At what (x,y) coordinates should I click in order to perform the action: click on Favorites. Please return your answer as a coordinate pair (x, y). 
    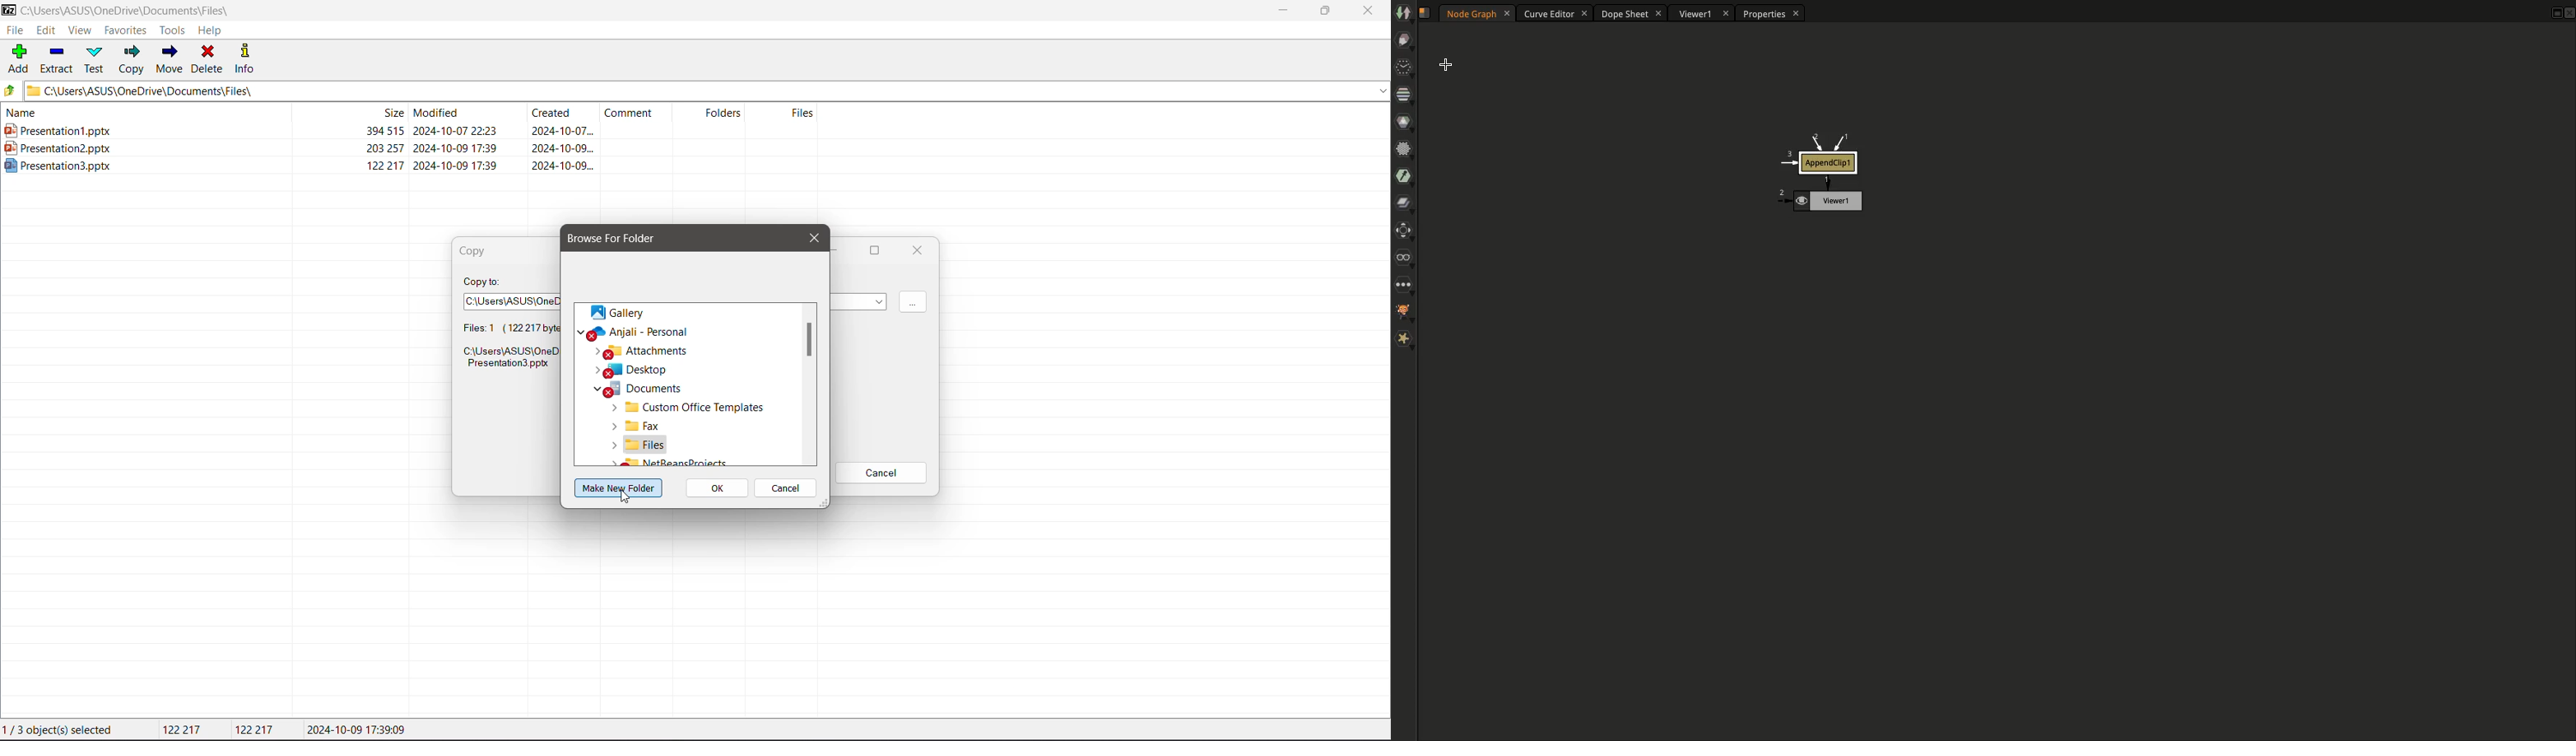
    Looking at the image, I should click on (126, 30).